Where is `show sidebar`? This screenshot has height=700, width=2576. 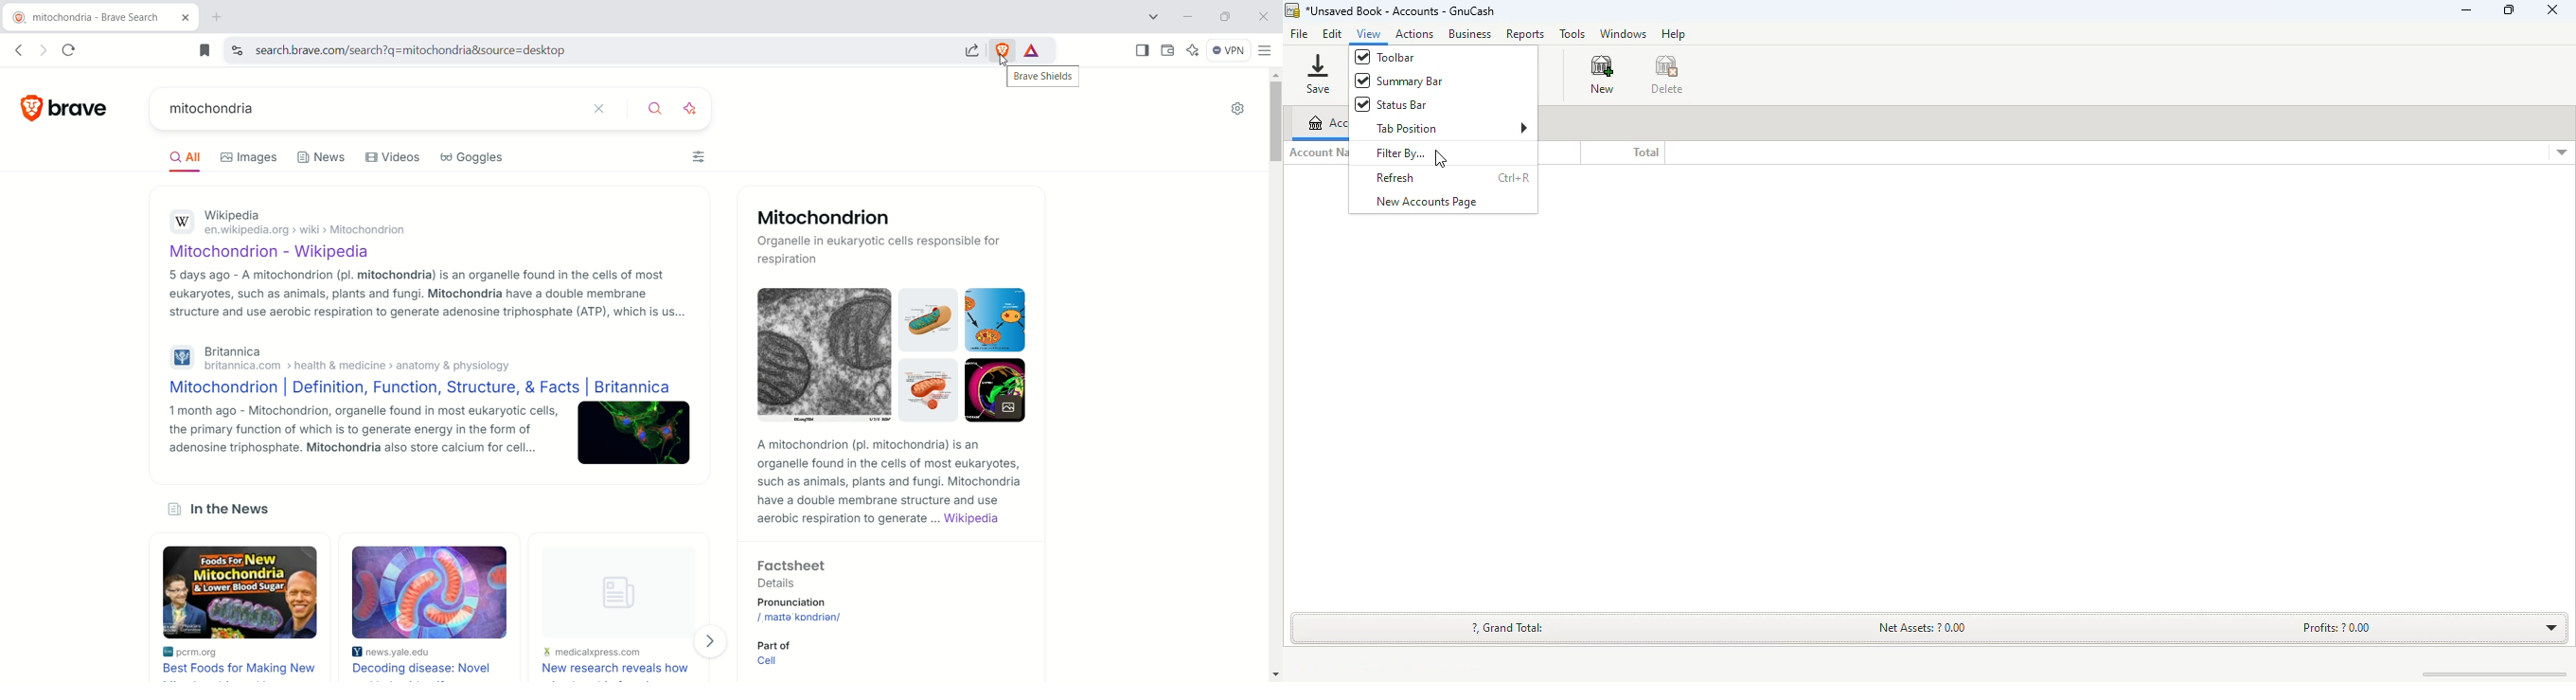 show sidebar is located at coordinates (1139, 50).